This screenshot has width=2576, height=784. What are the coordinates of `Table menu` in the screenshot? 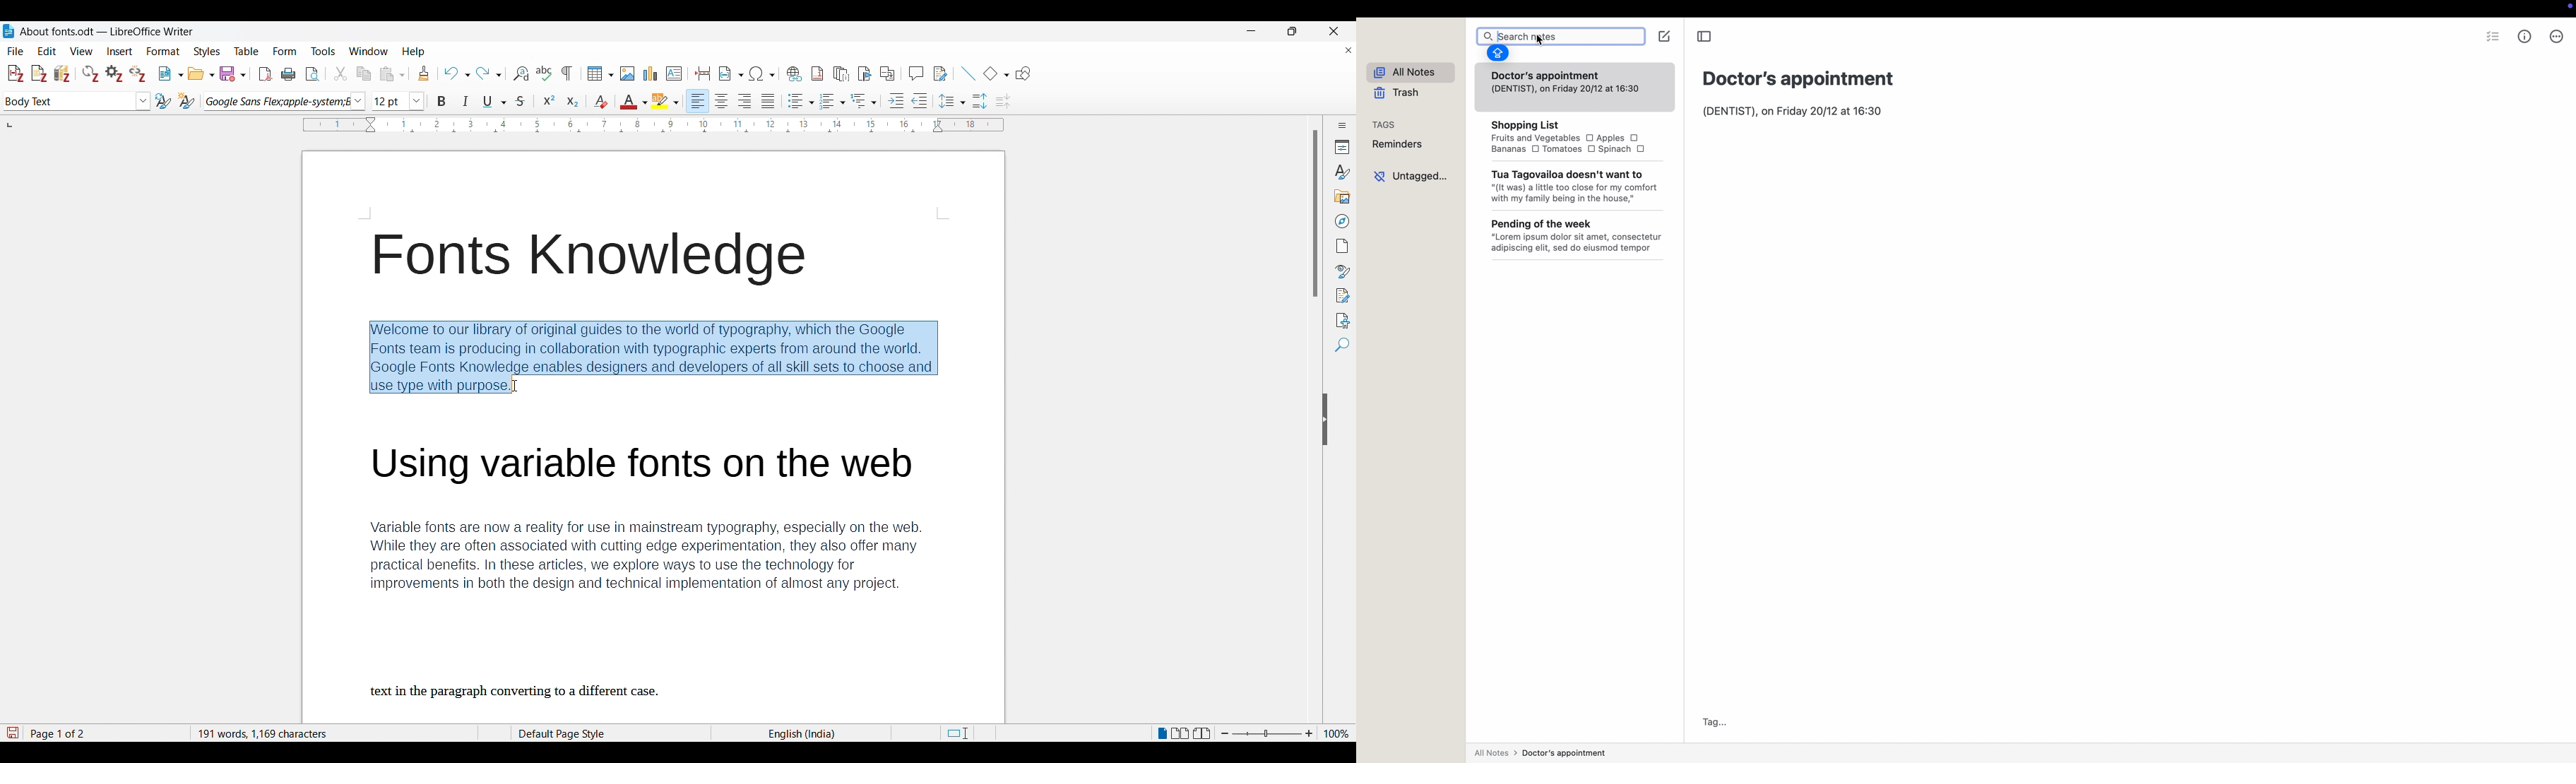 It's located at (247, 52).